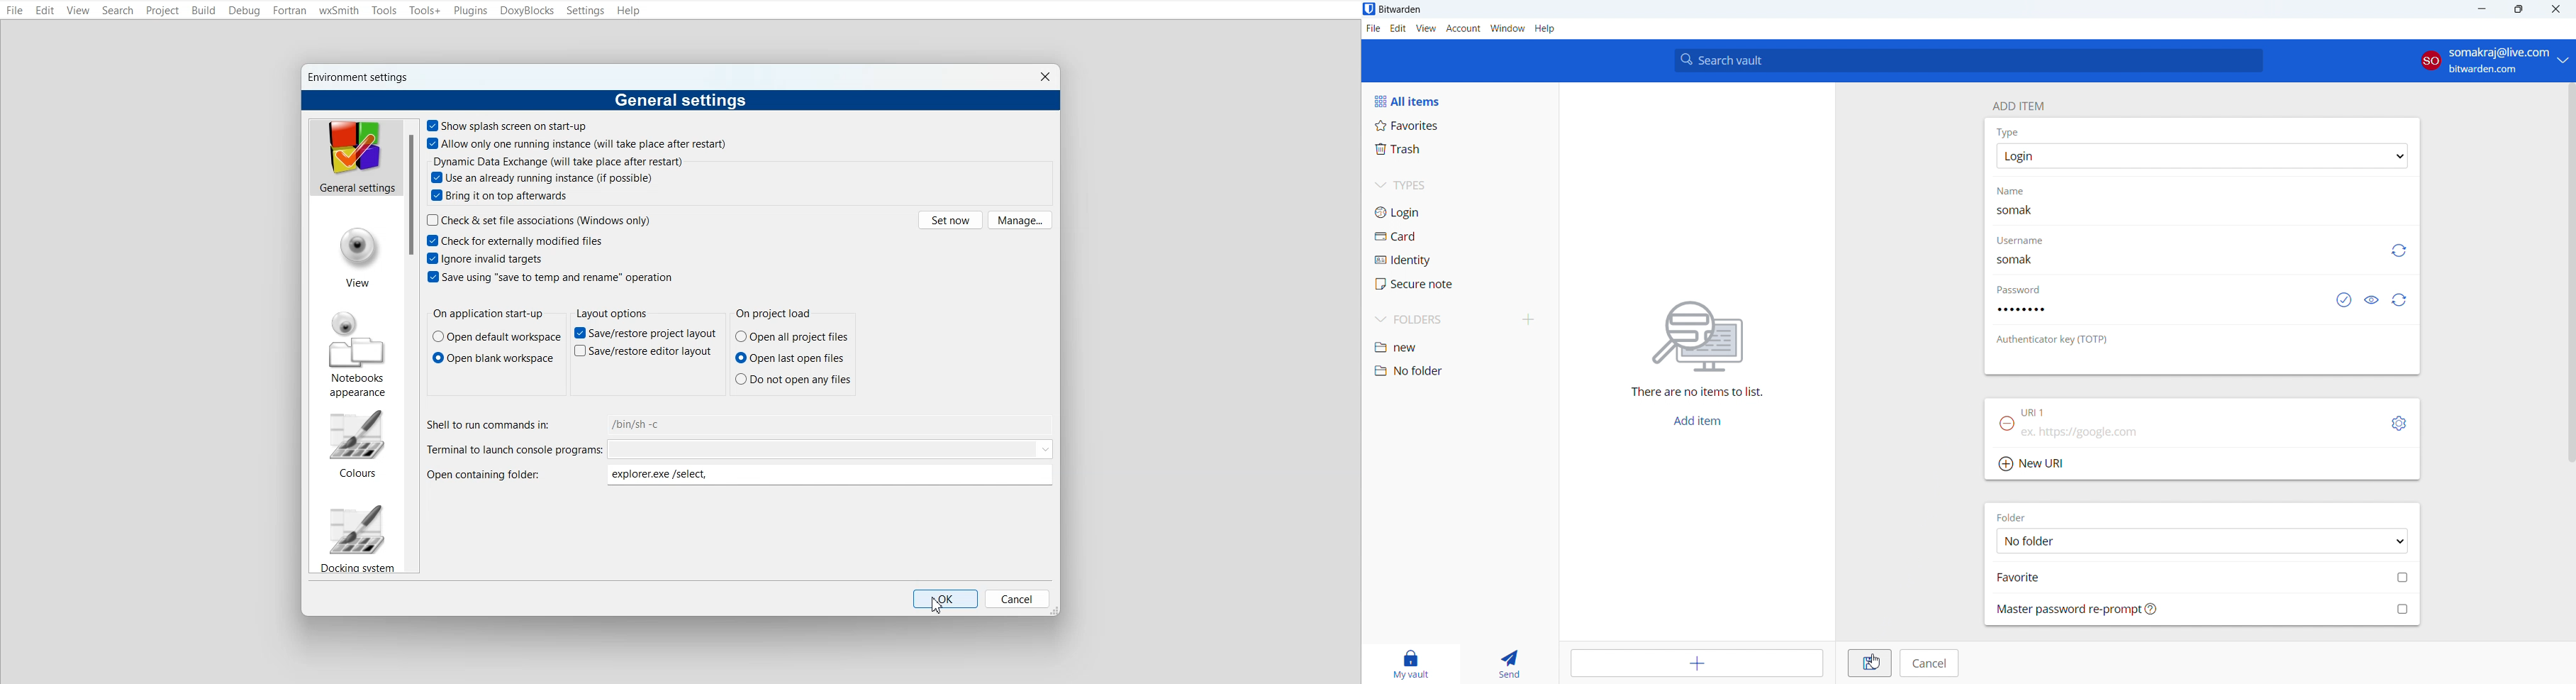 The height and width of the screenshot is (700, 2576). I want to click on check if password has been exposed, so click(2343, 301).